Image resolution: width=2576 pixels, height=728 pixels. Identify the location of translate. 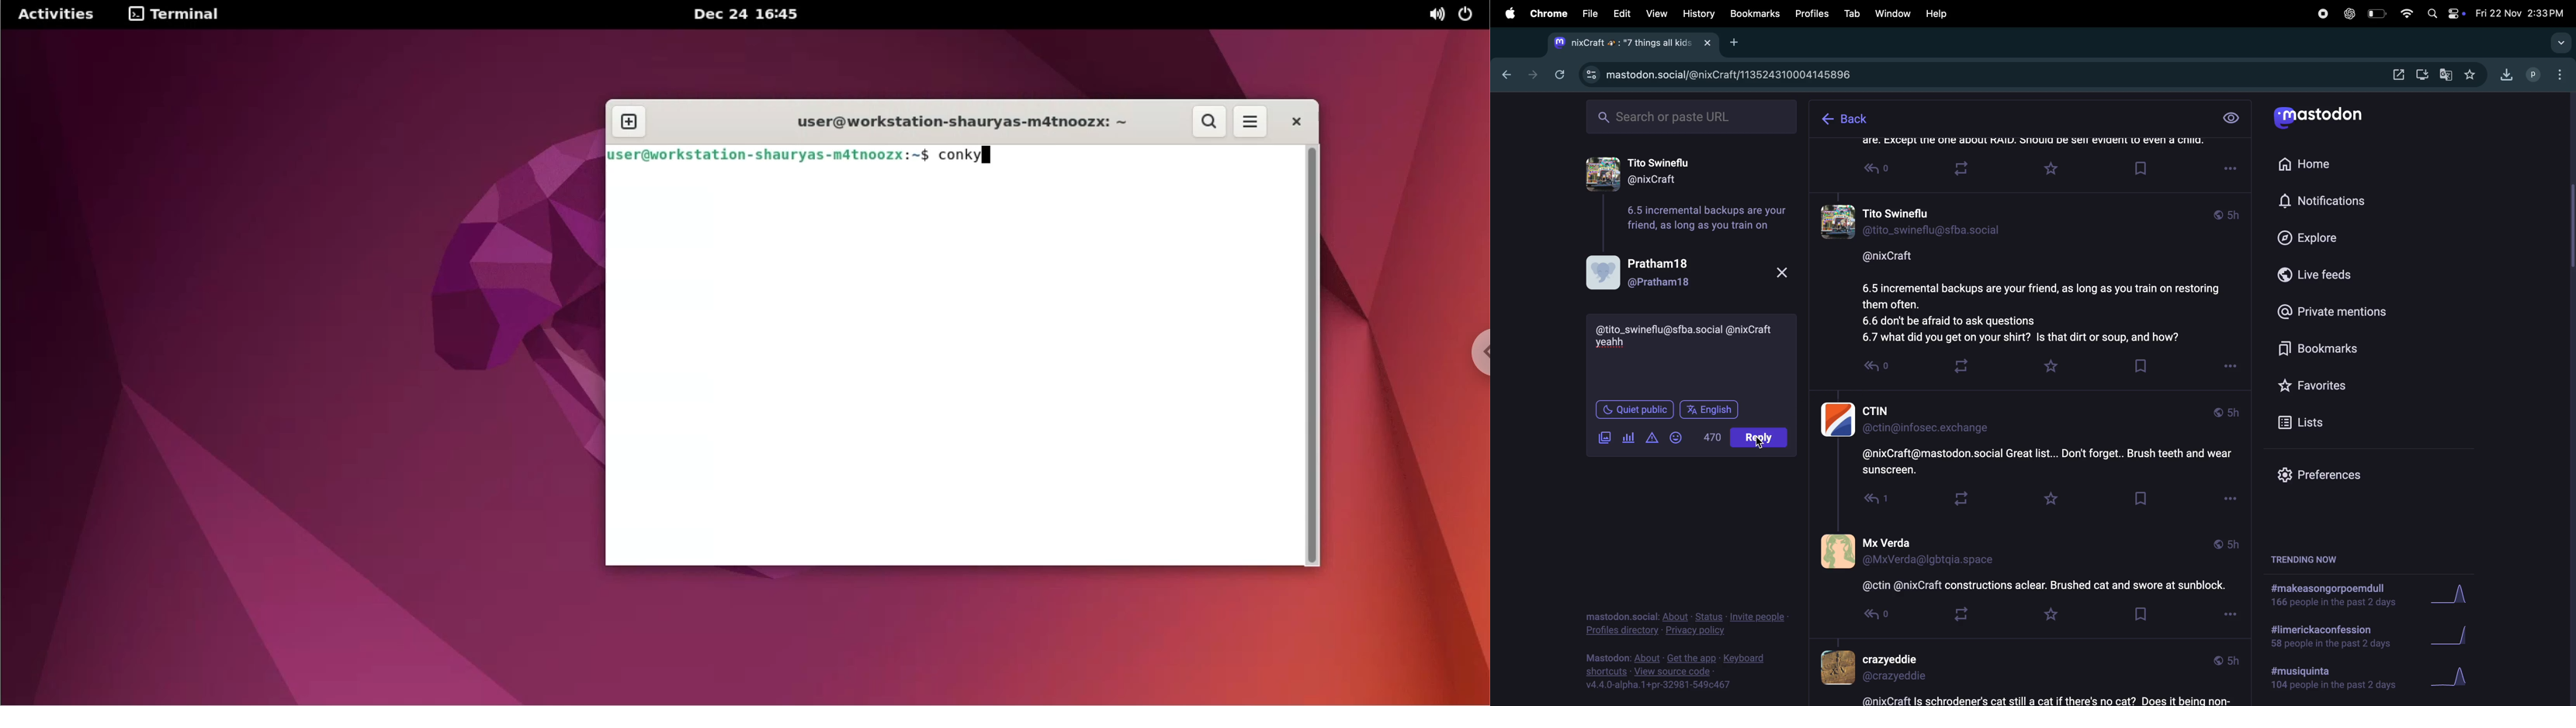
(2449, 76).